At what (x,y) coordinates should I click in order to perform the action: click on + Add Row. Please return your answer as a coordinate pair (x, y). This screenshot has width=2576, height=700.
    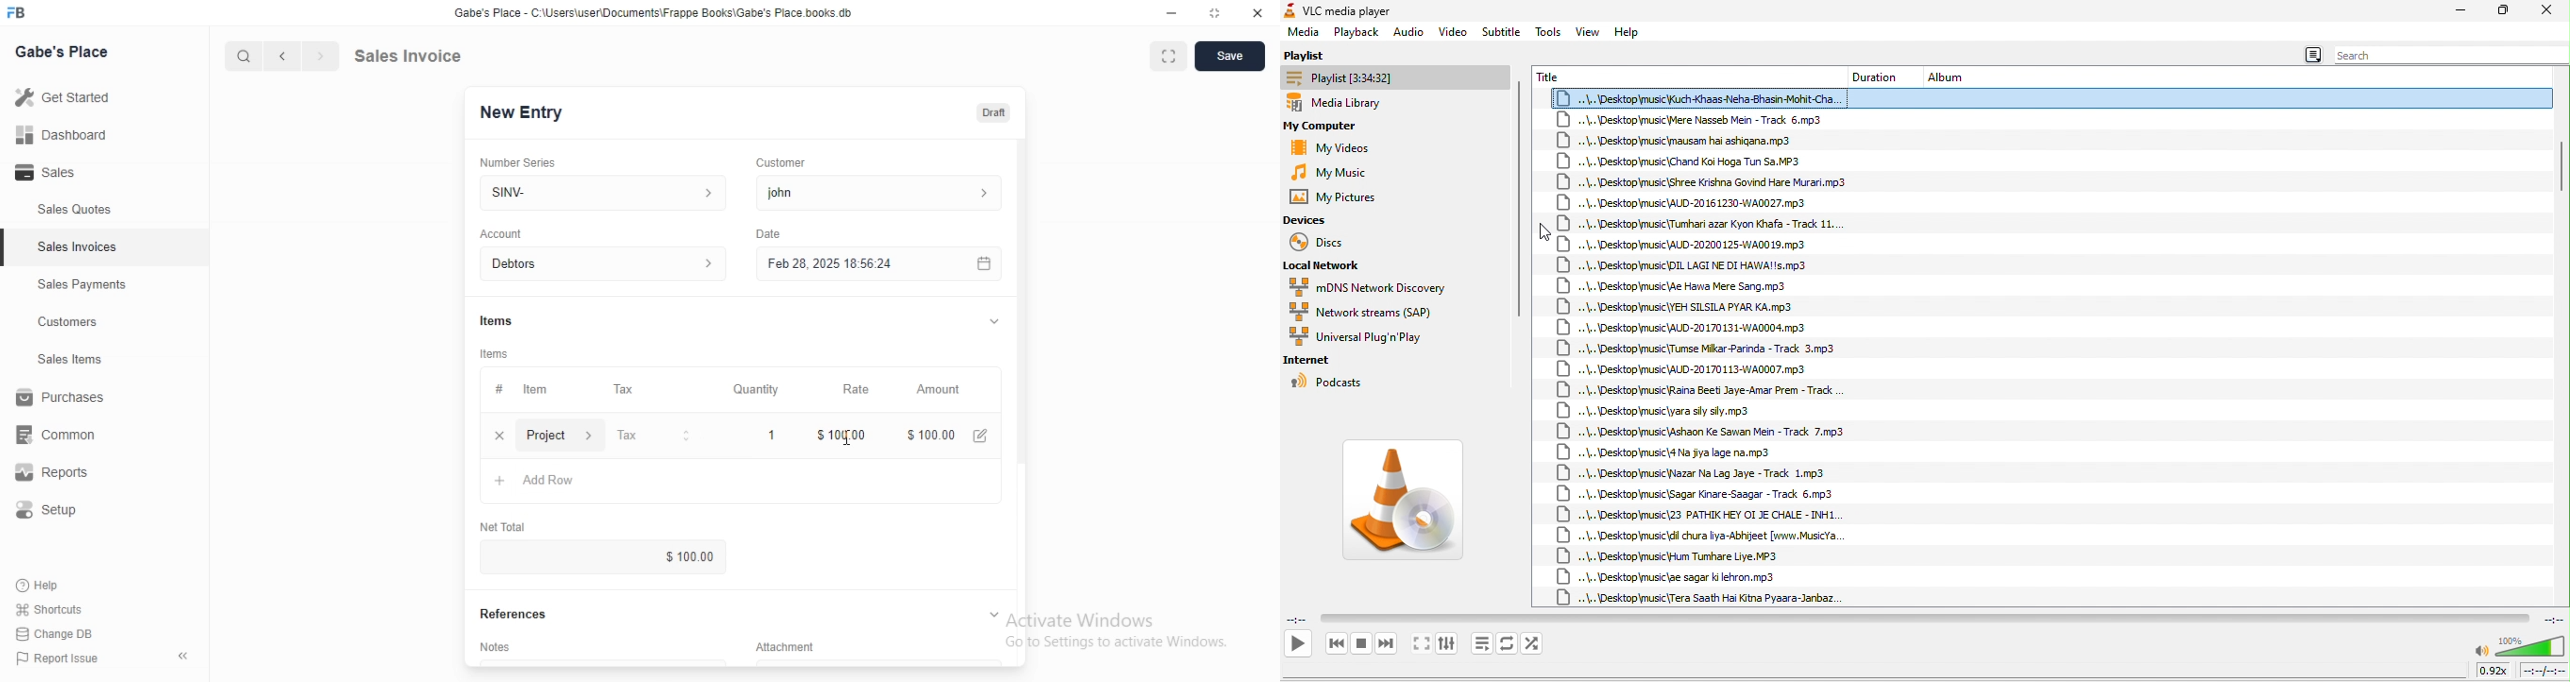
    Looking at the image, I should click on (546, 482).